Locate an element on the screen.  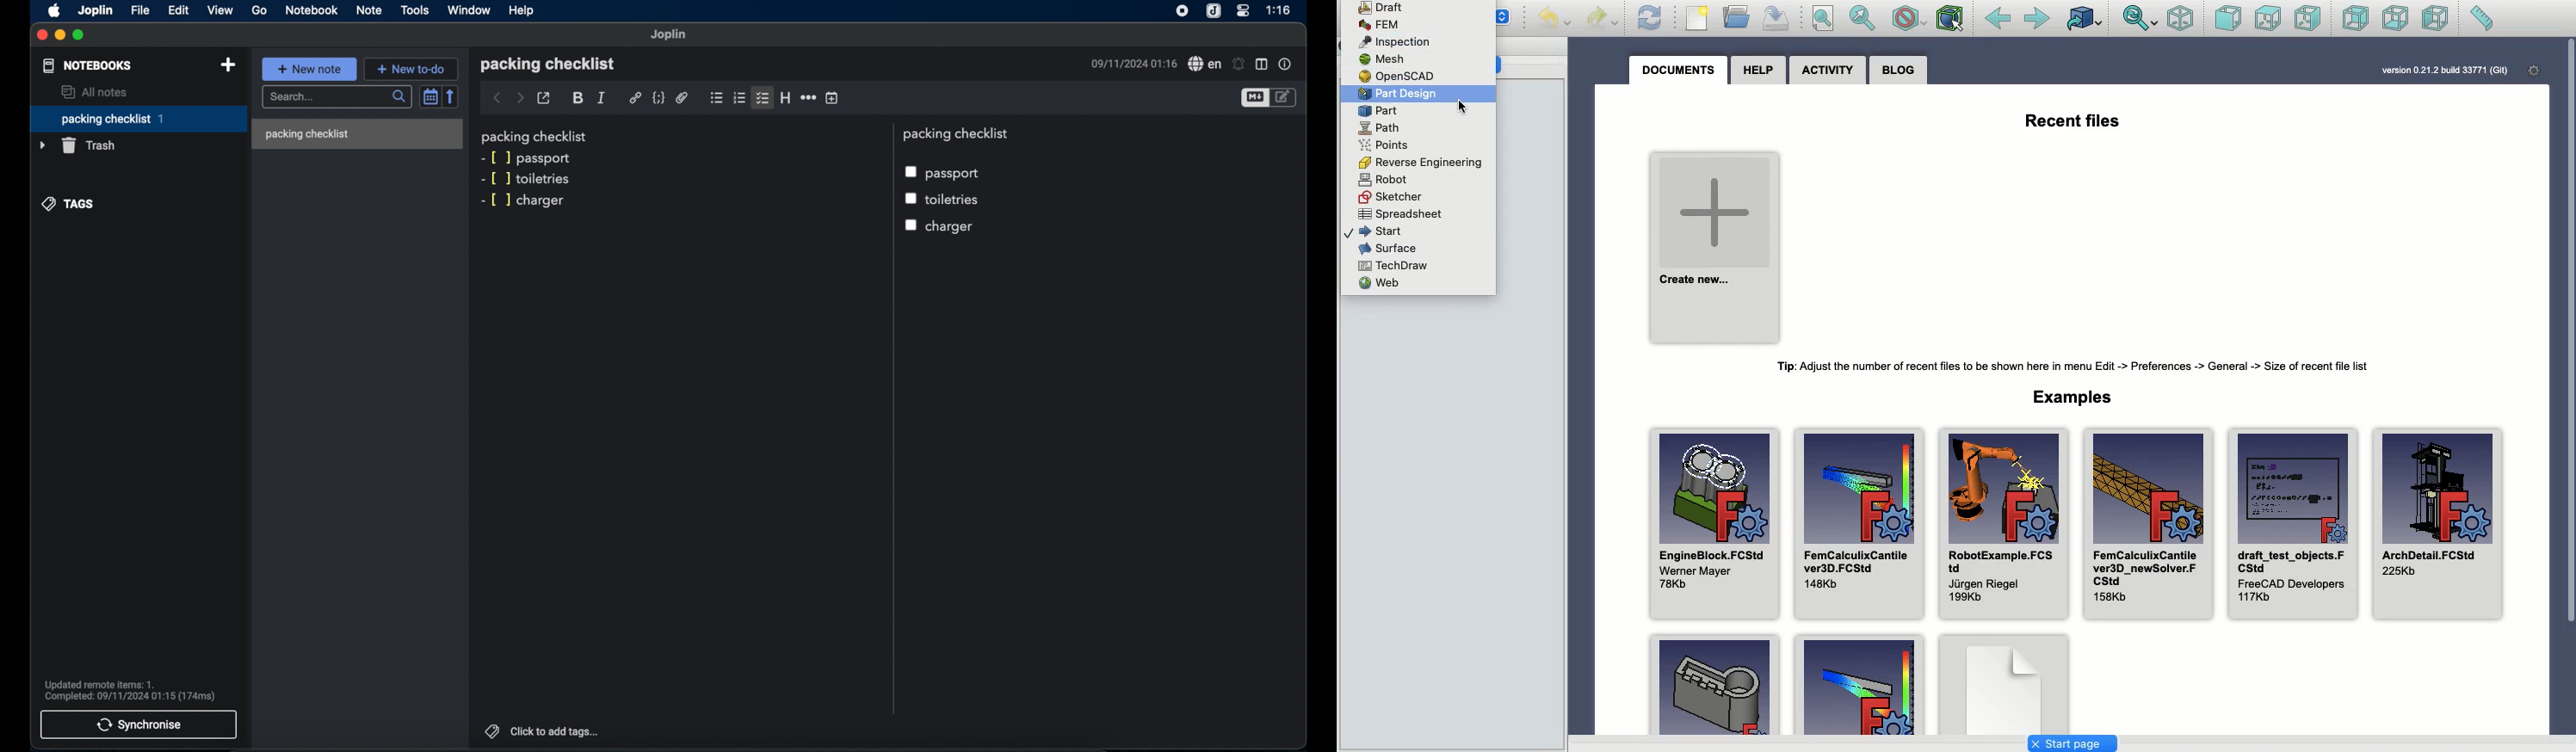
Bounding Box is located at coordinates (1949, 19).